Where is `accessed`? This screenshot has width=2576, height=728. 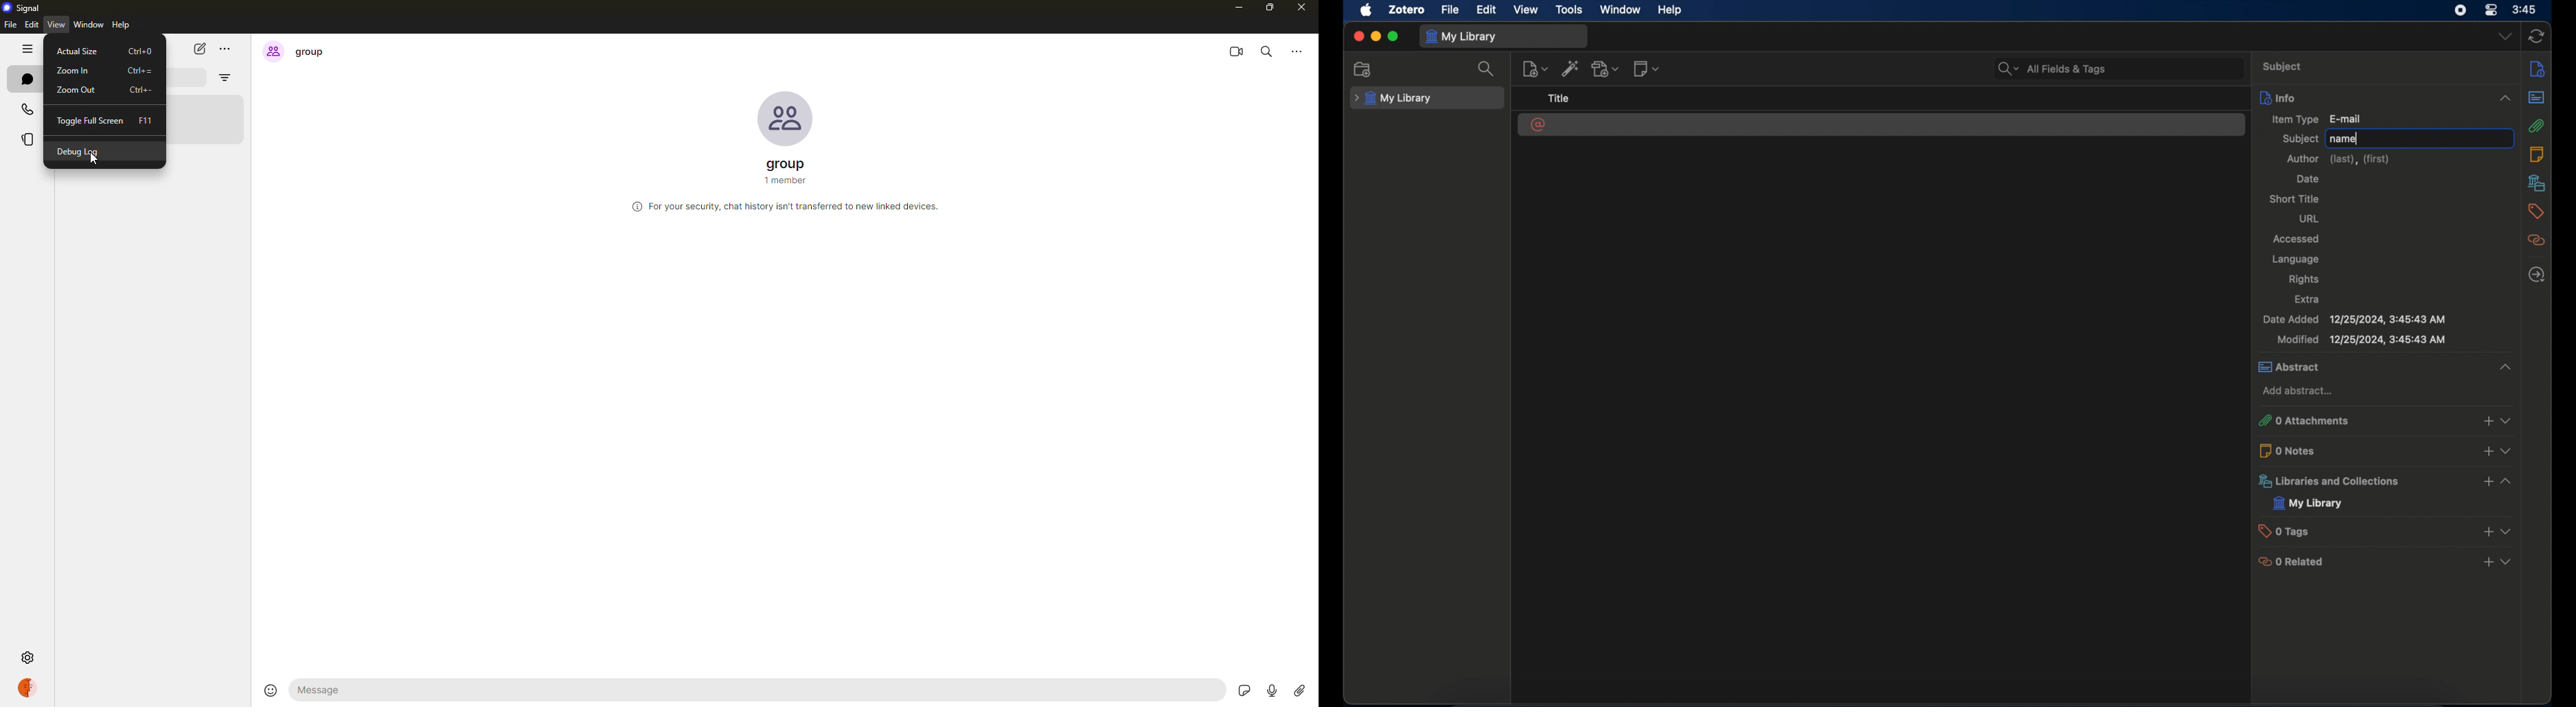 accessed is located at coordinates (2297, 240).